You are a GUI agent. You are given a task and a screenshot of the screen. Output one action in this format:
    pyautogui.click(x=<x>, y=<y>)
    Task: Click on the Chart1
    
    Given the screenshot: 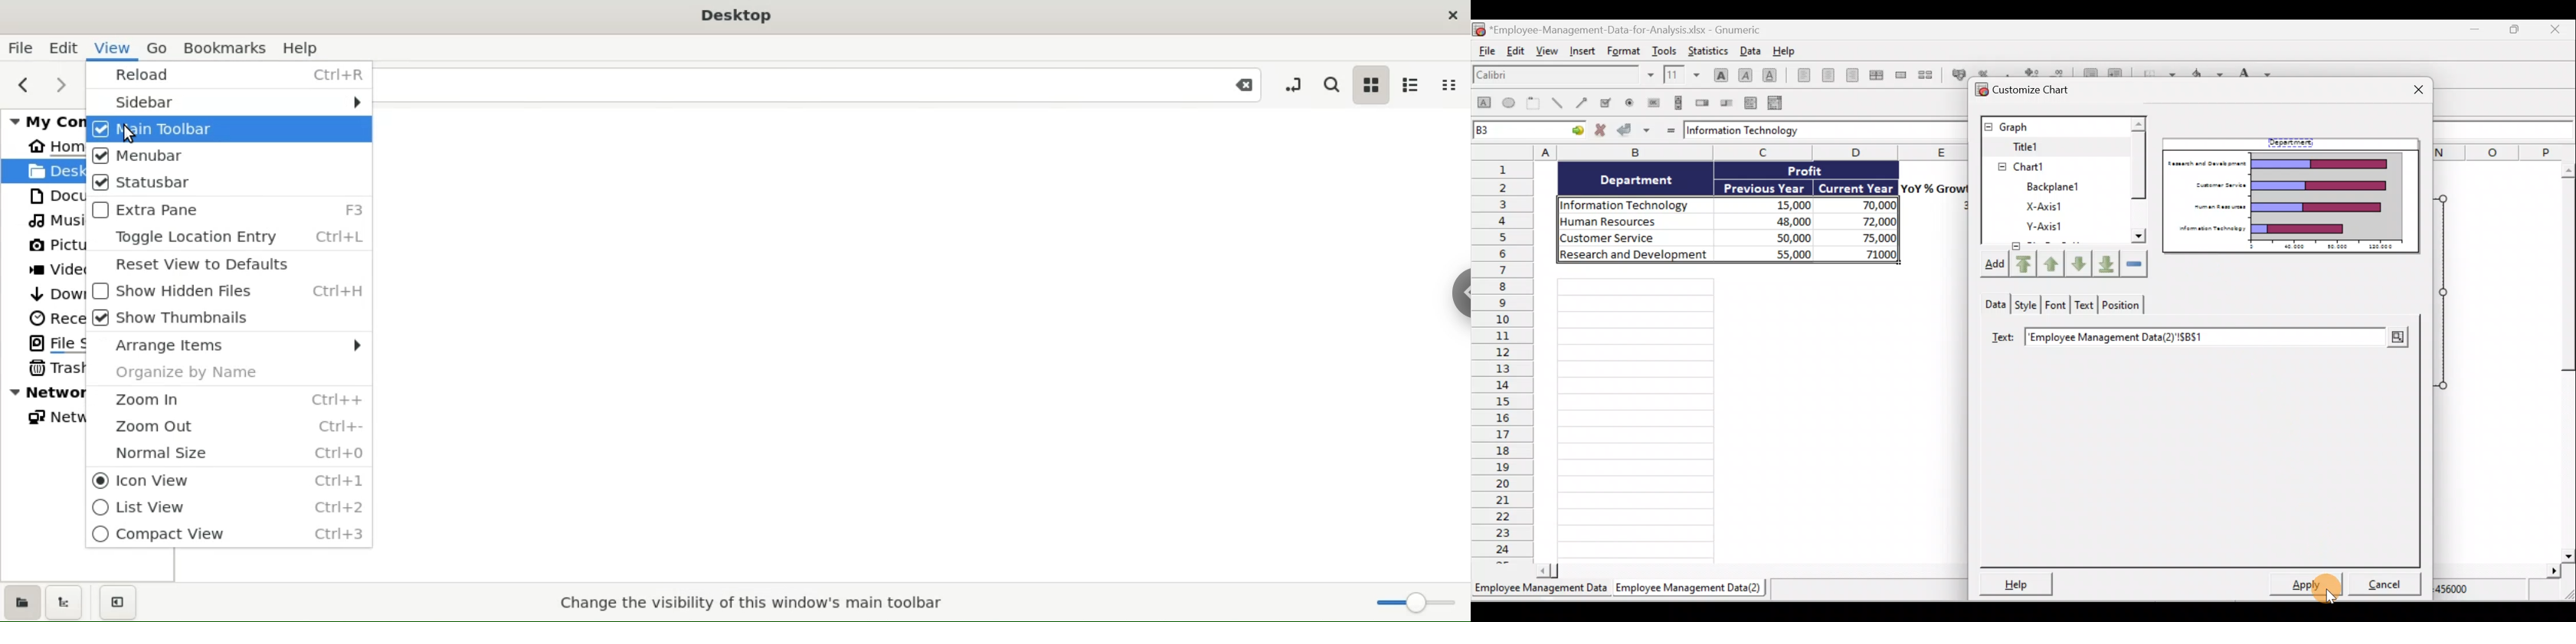 What is the action you would take?
    pyautogui.click(x=2033, y=146)
    